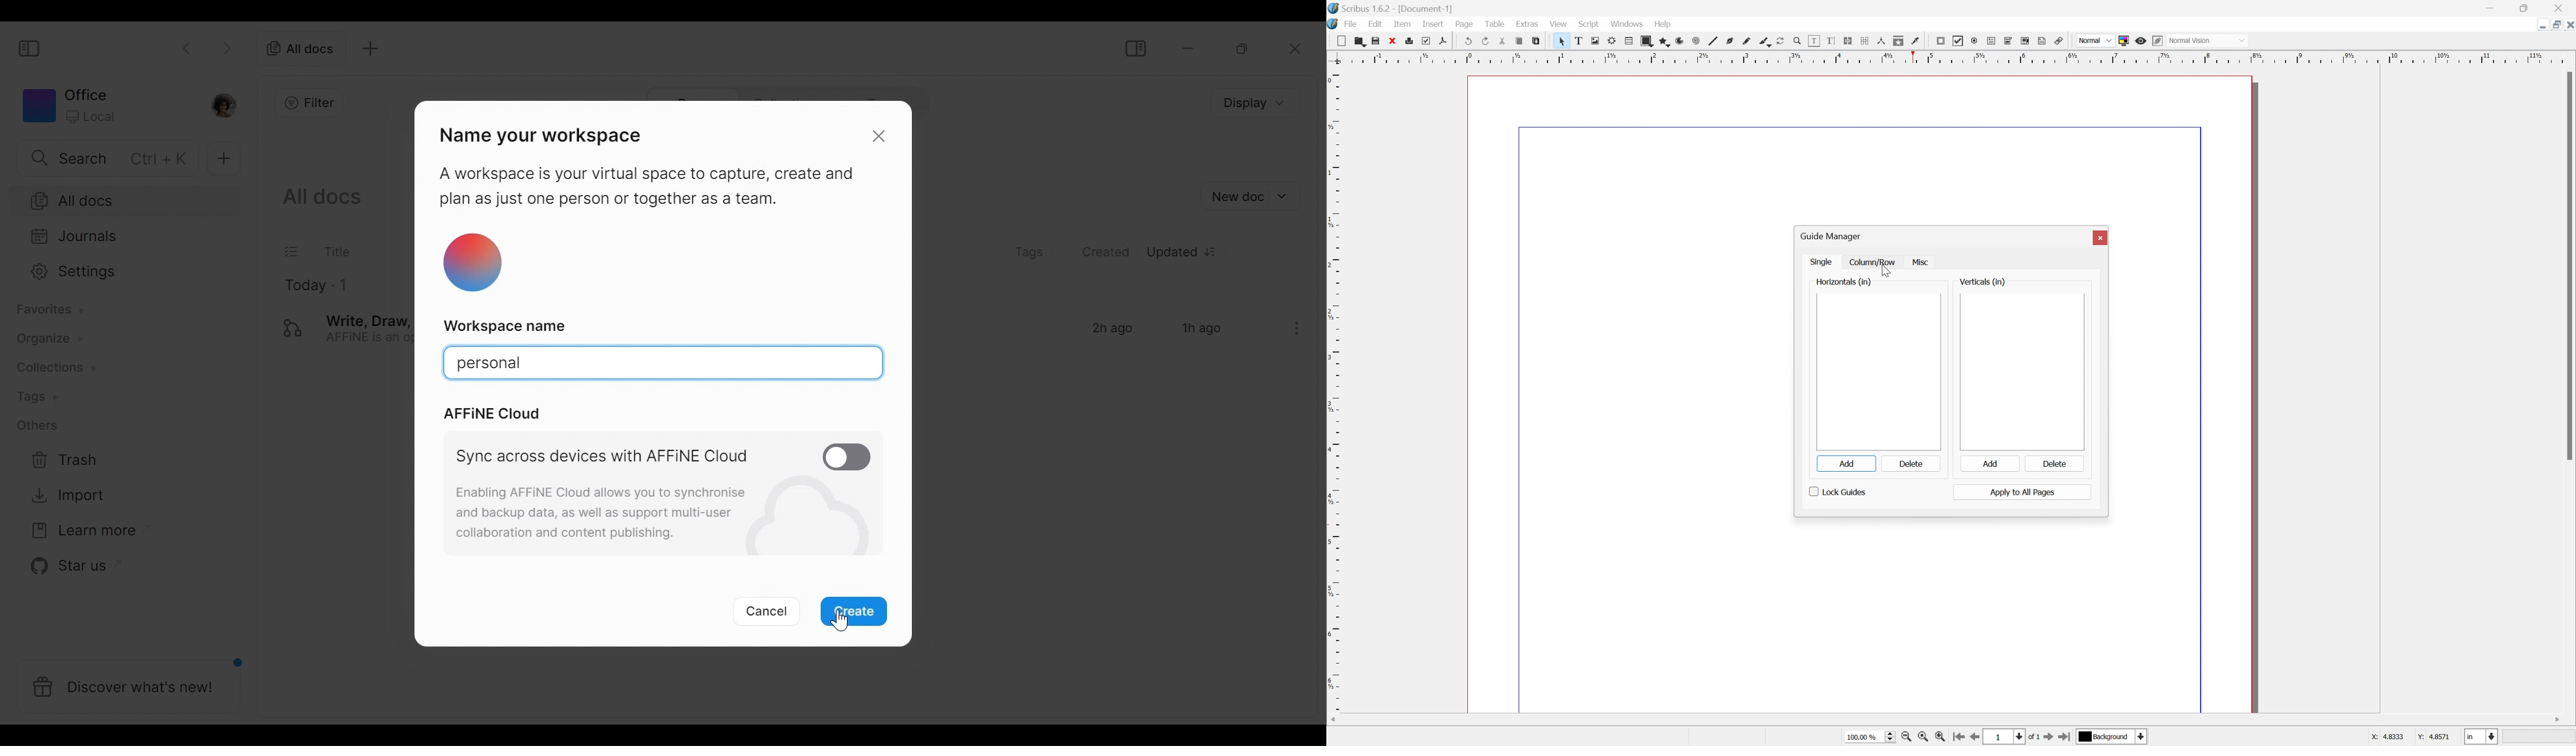 The image size is (2576, 756). What do you see at coordinates (2207, 41) in the screenshot?
I see `normal vision` at bounding box center [2207, 41].